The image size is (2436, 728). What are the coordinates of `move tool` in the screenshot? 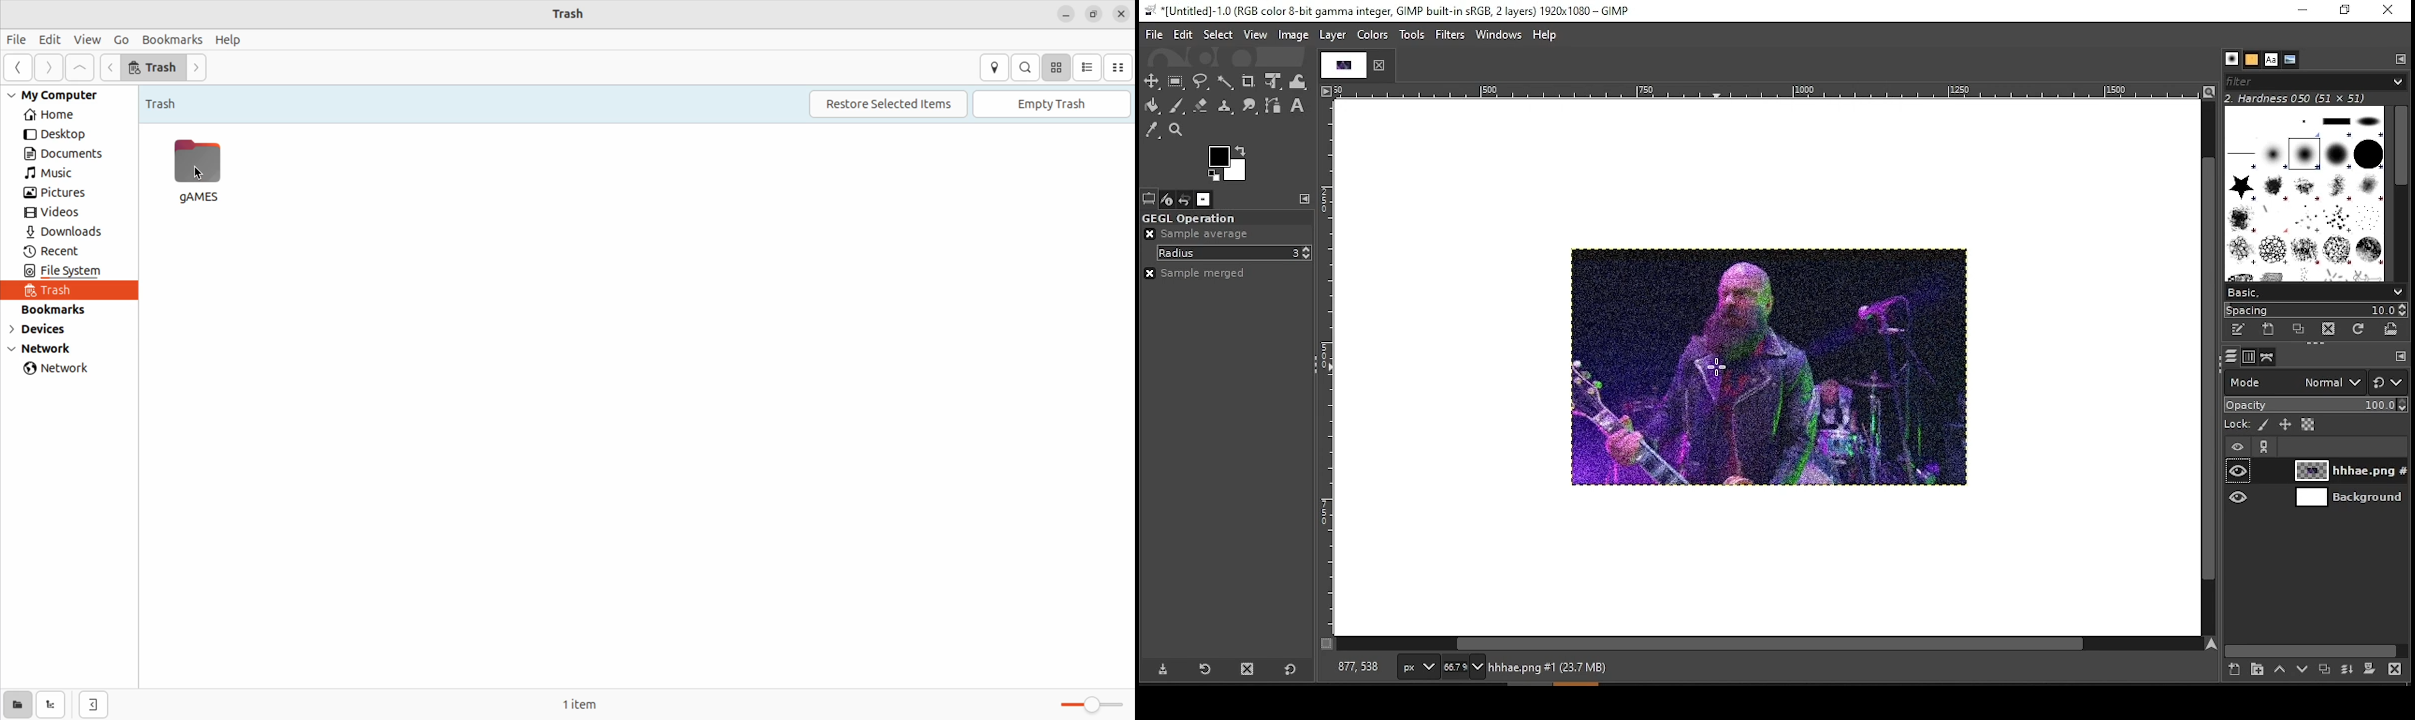 It's located at (1152, 81).